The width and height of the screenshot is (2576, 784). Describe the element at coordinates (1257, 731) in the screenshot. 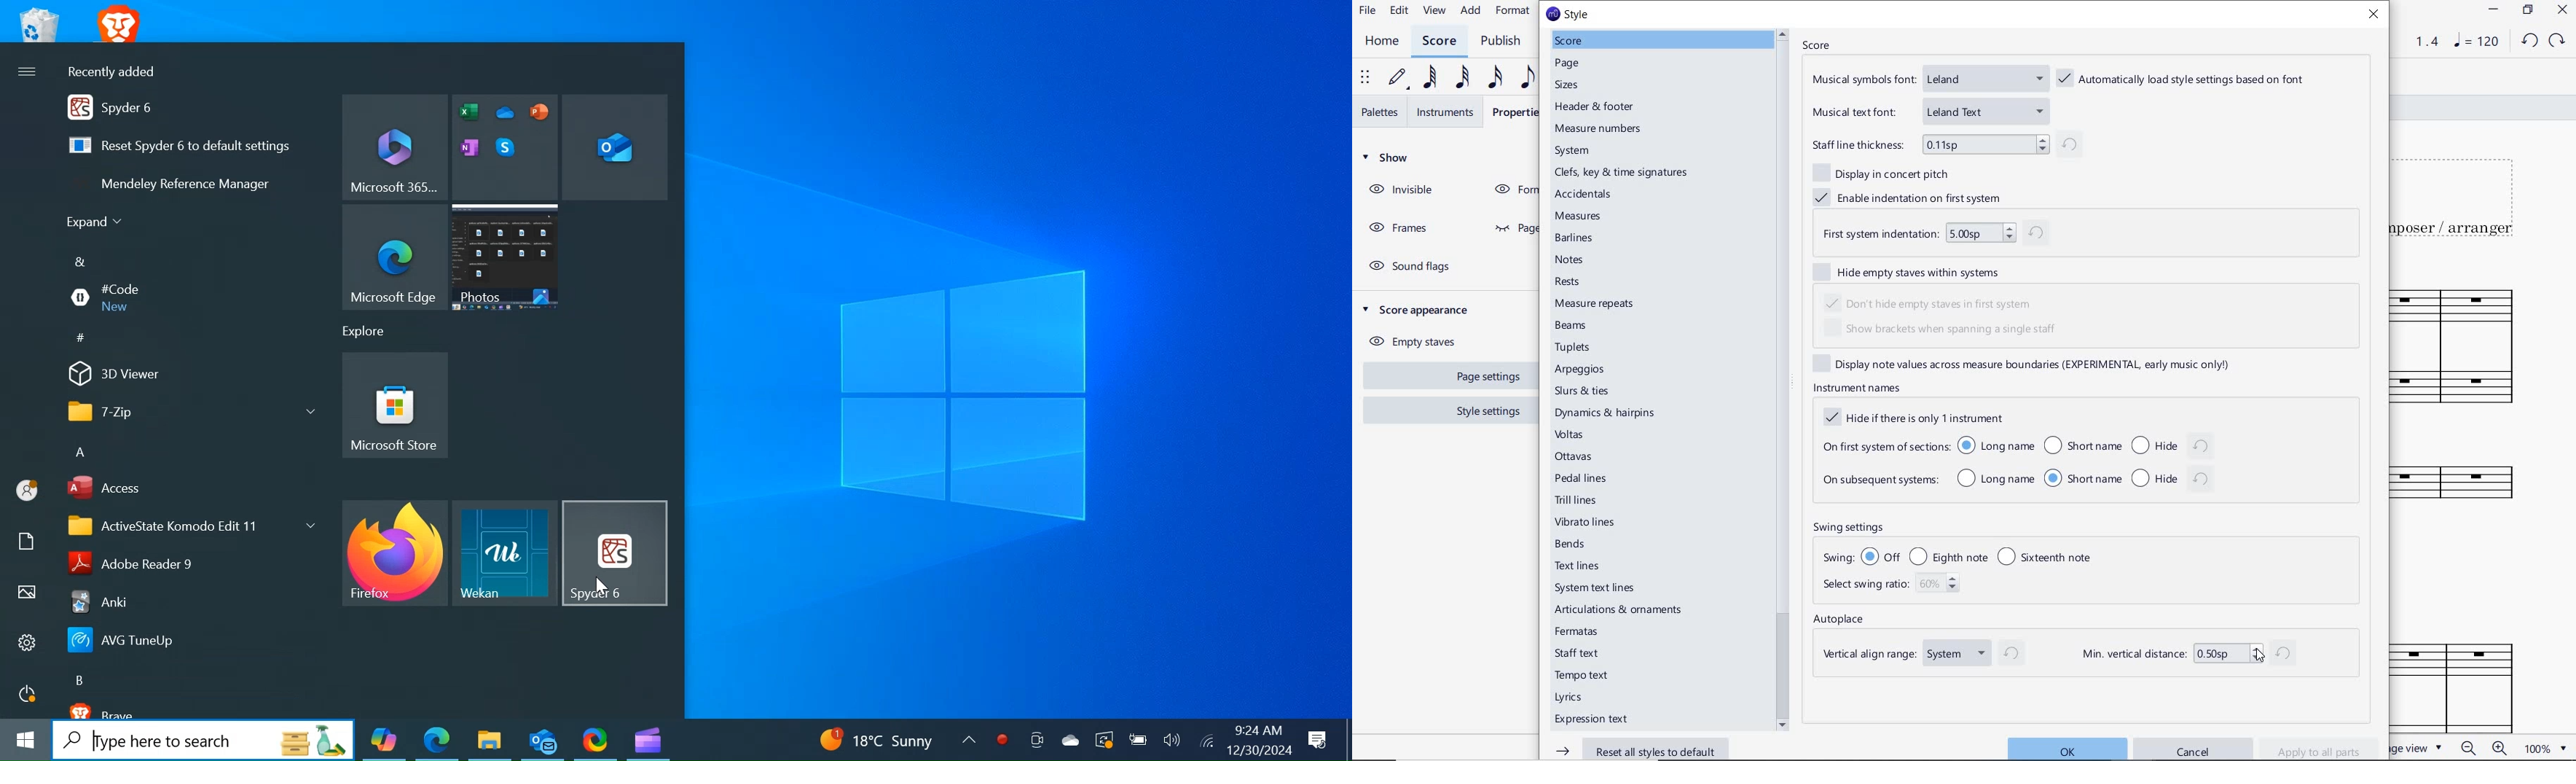

I see `9:24 AM` at that location.